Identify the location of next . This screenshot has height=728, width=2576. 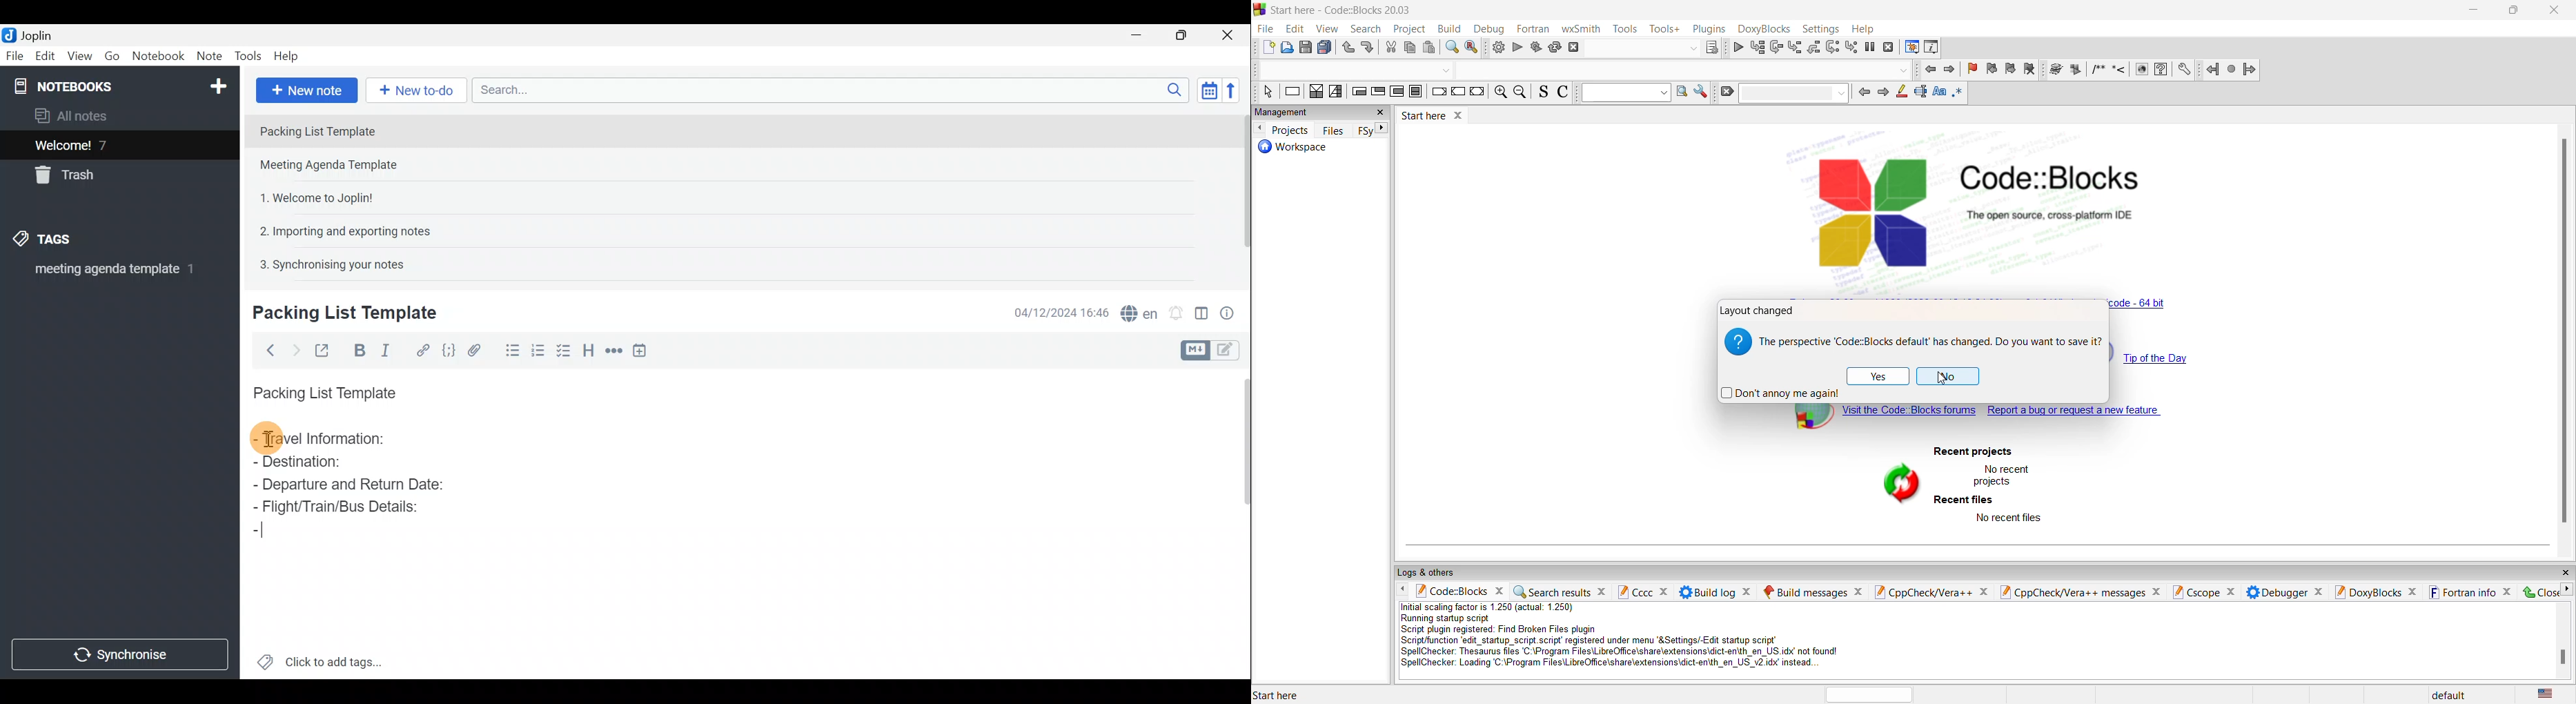
(1949, 72).